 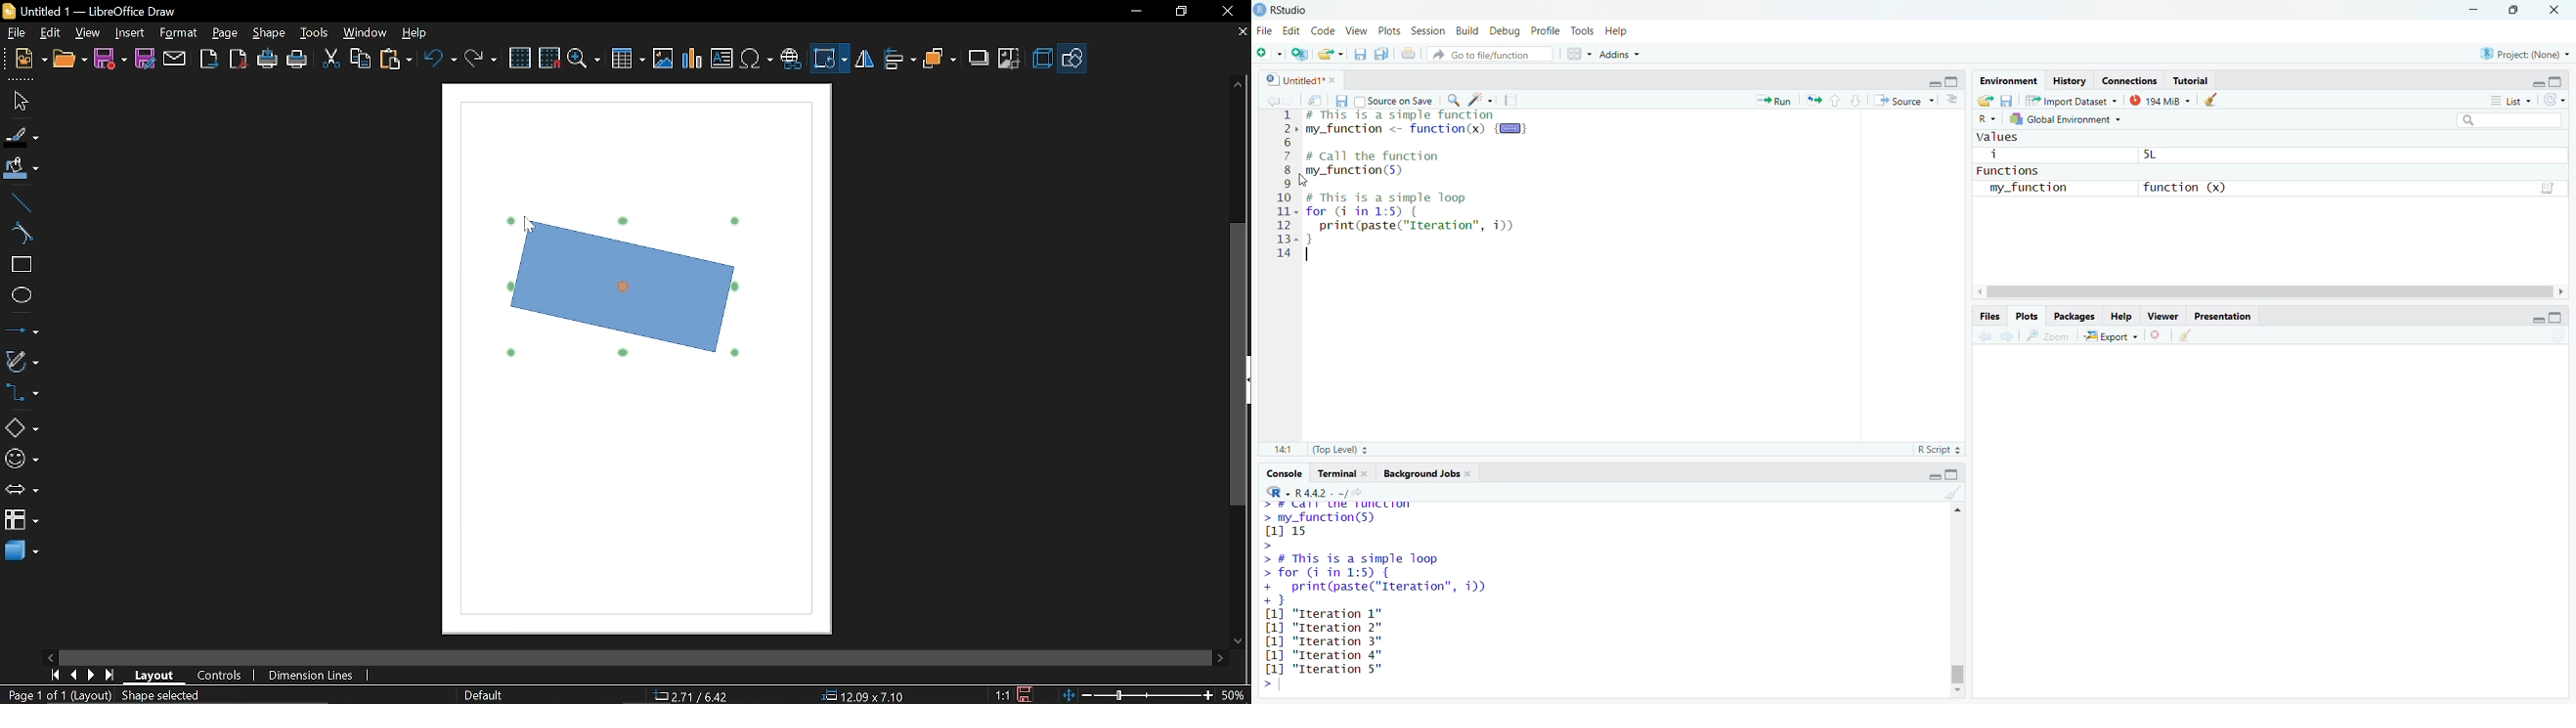 I want to click on [1] "Iteration 1", so click(x=1331, y=614).